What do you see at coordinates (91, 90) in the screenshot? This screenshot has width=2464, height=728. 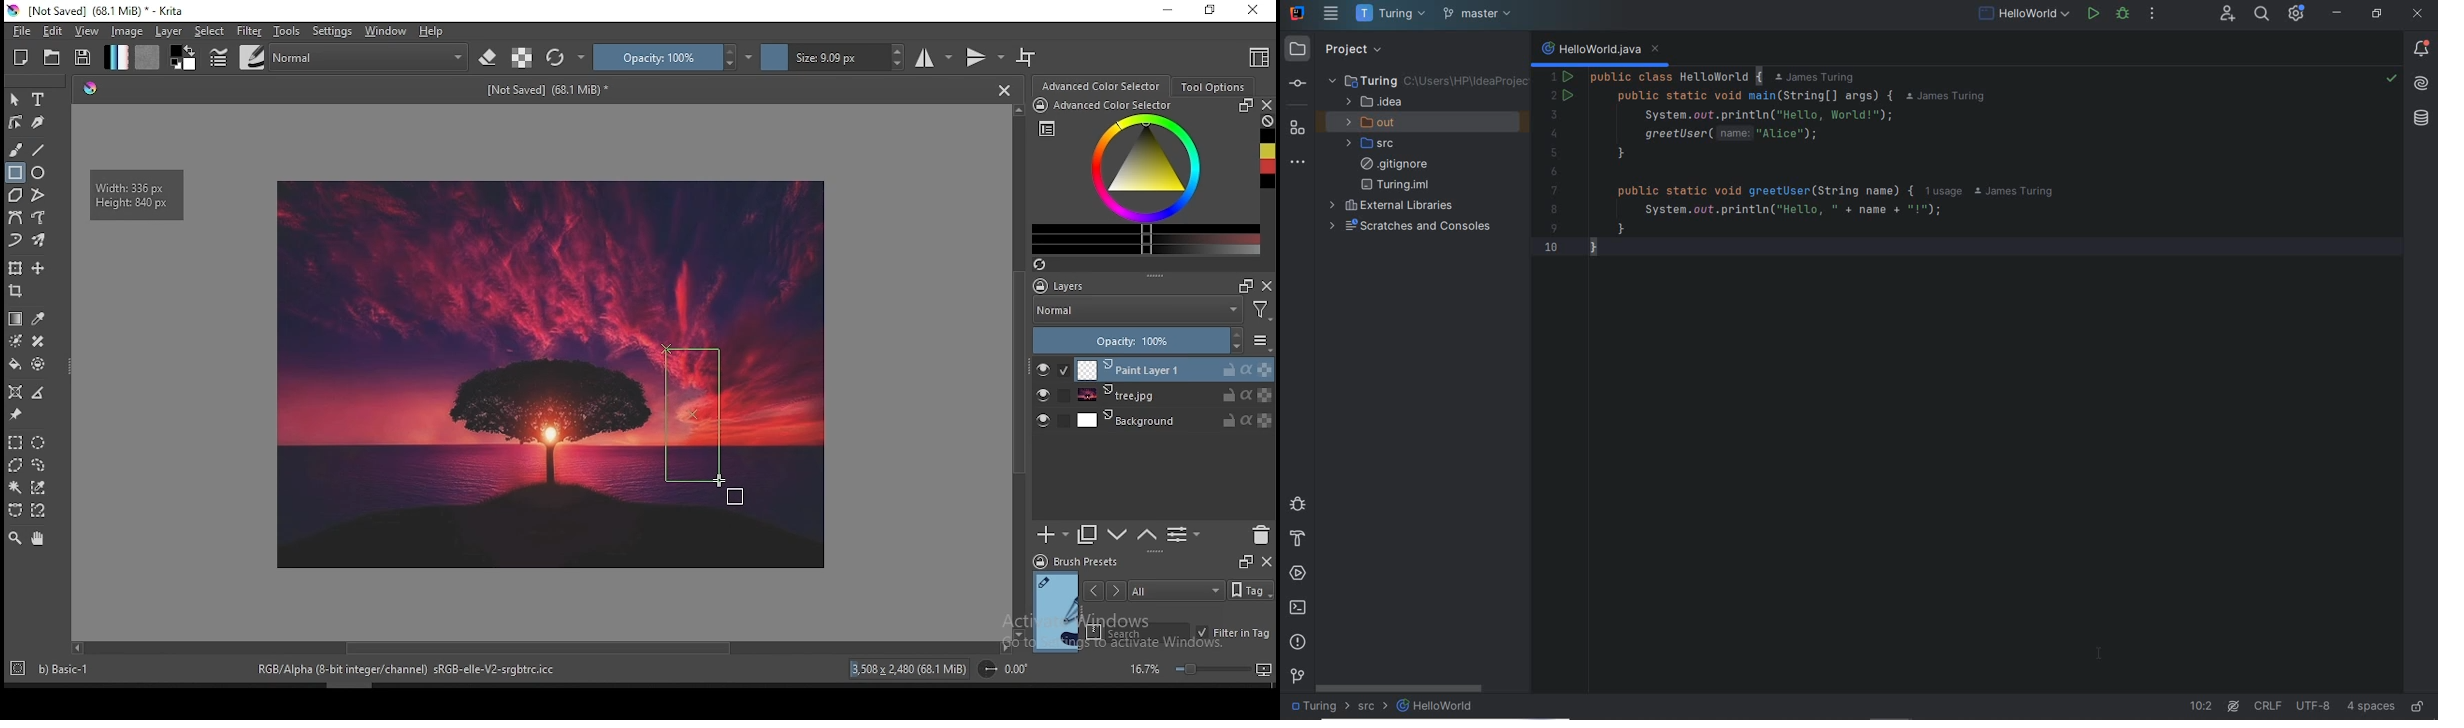 I see `Pallete` at bounding box center [91, 90].